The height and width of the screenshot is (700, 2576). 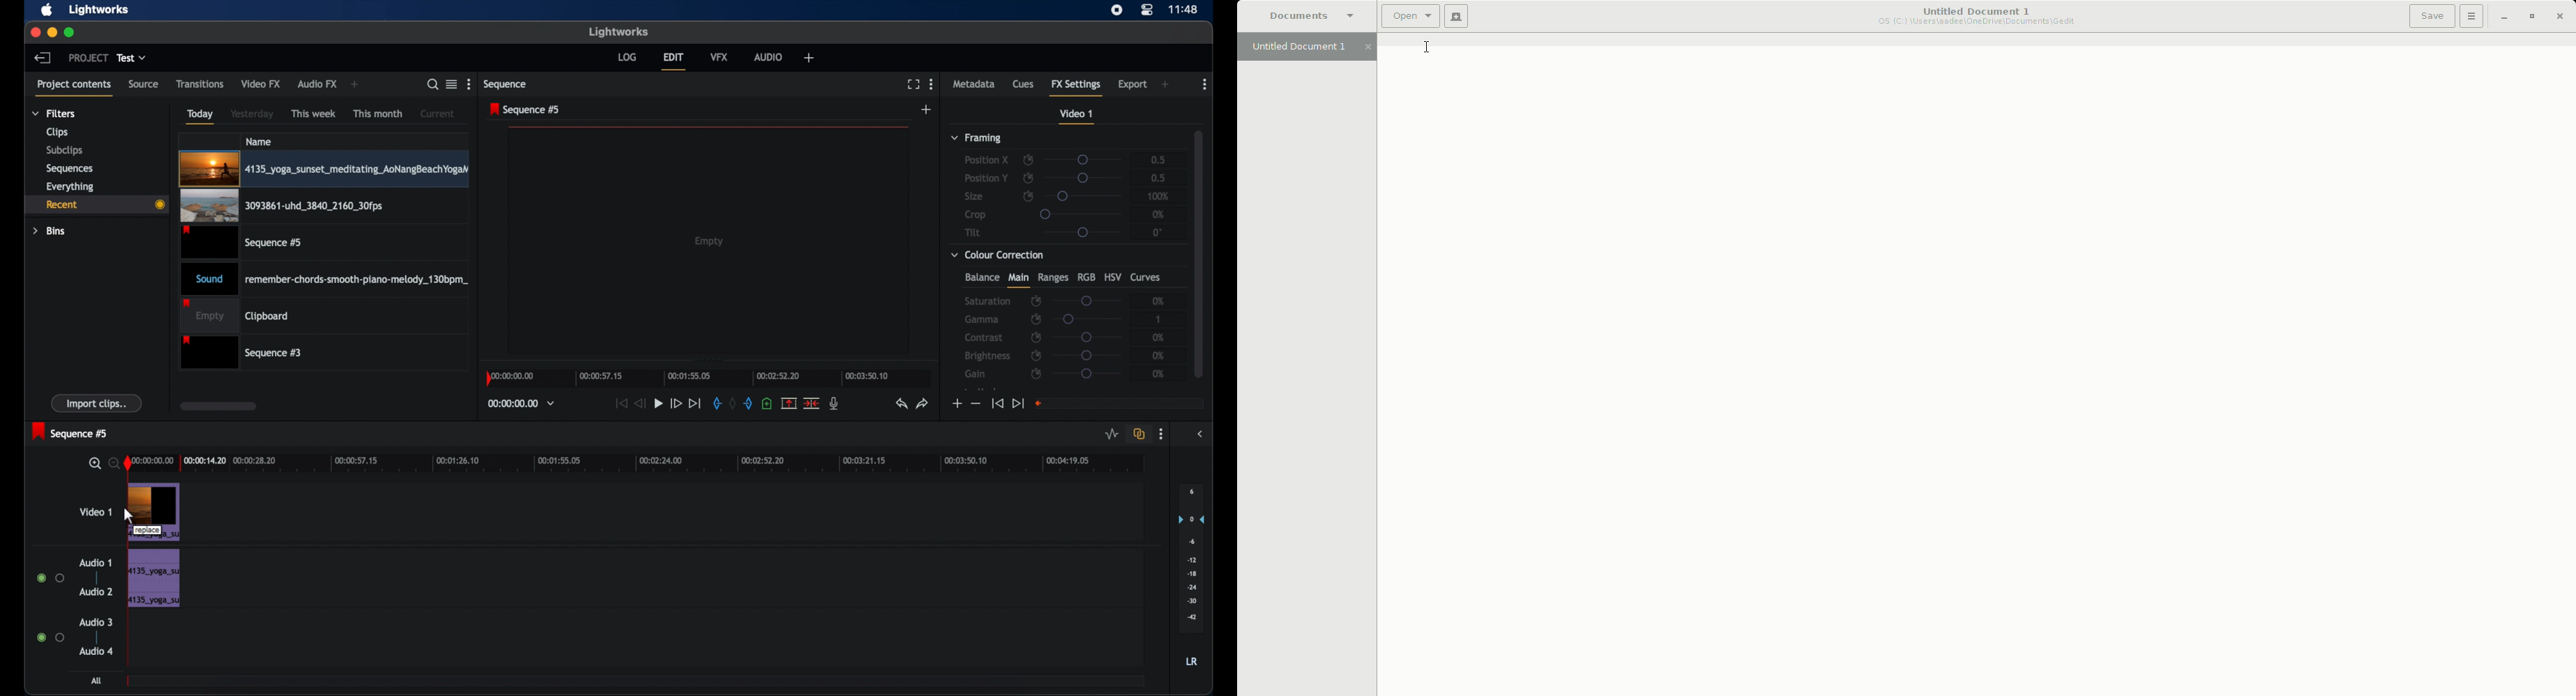 I want to click on lightworks, so click(x=619, y=32).